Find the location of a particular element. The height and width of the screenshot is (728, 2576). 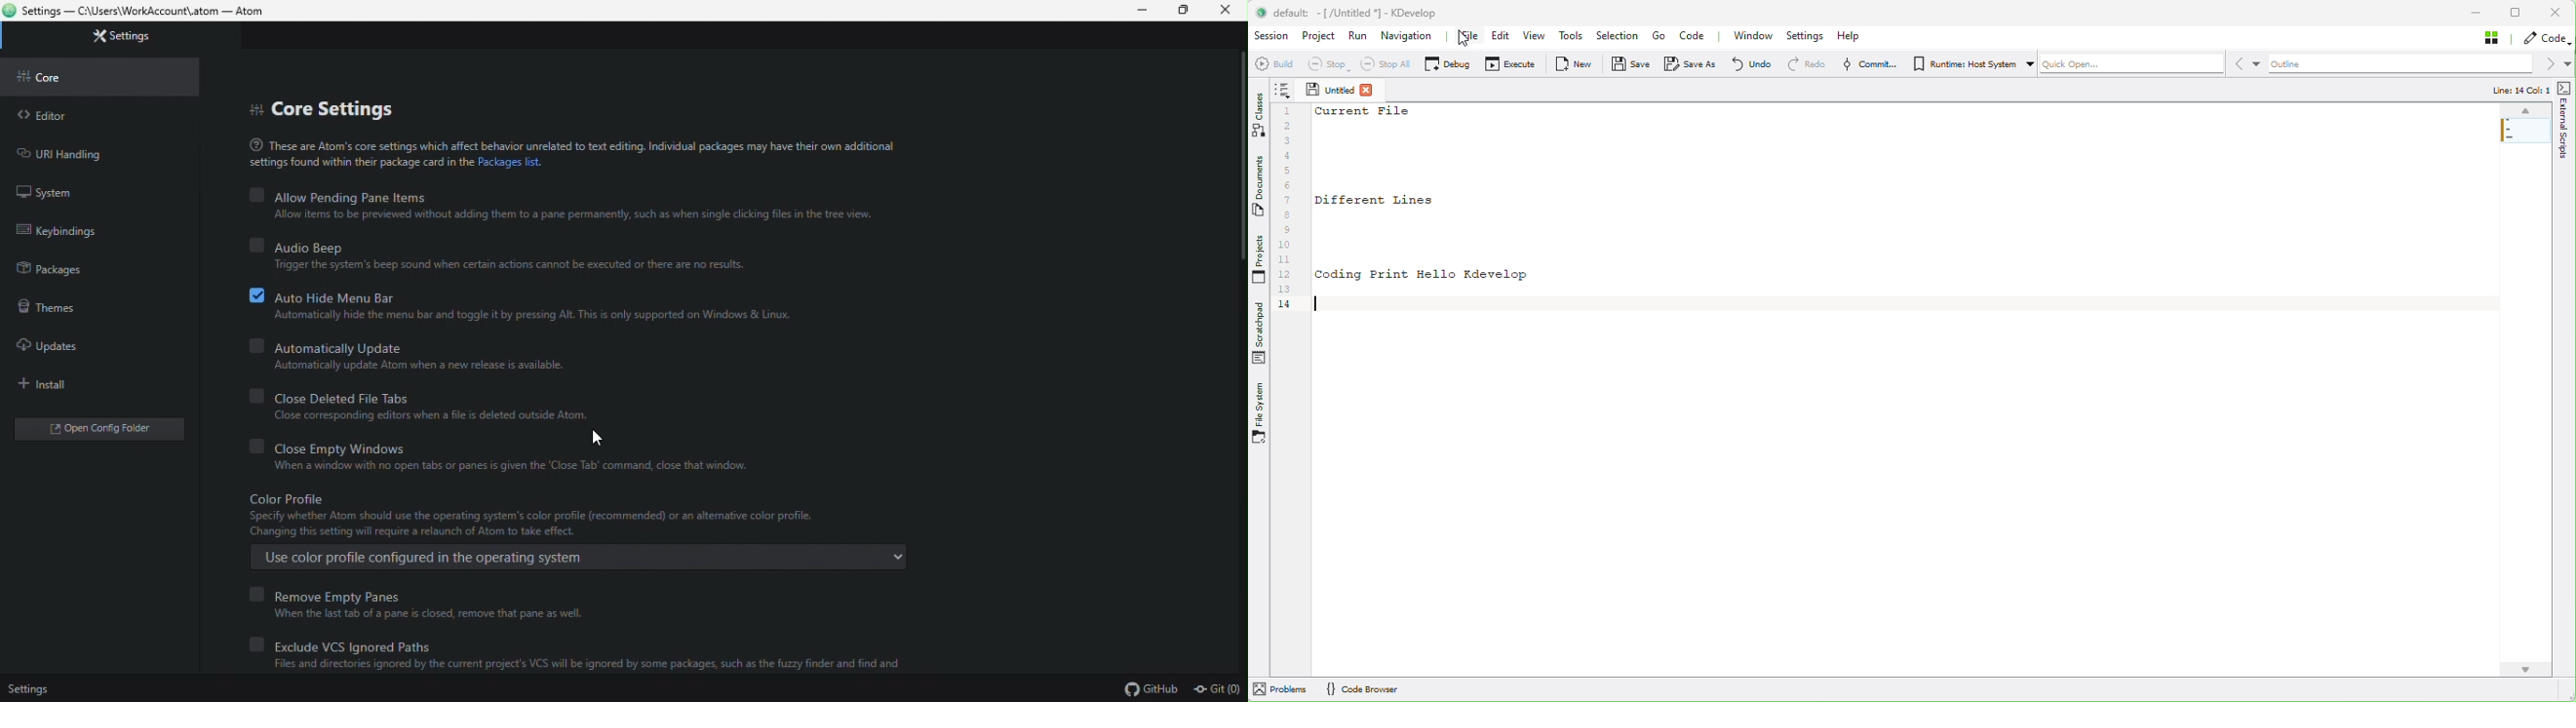

themes is located at coordinates (98, 304).